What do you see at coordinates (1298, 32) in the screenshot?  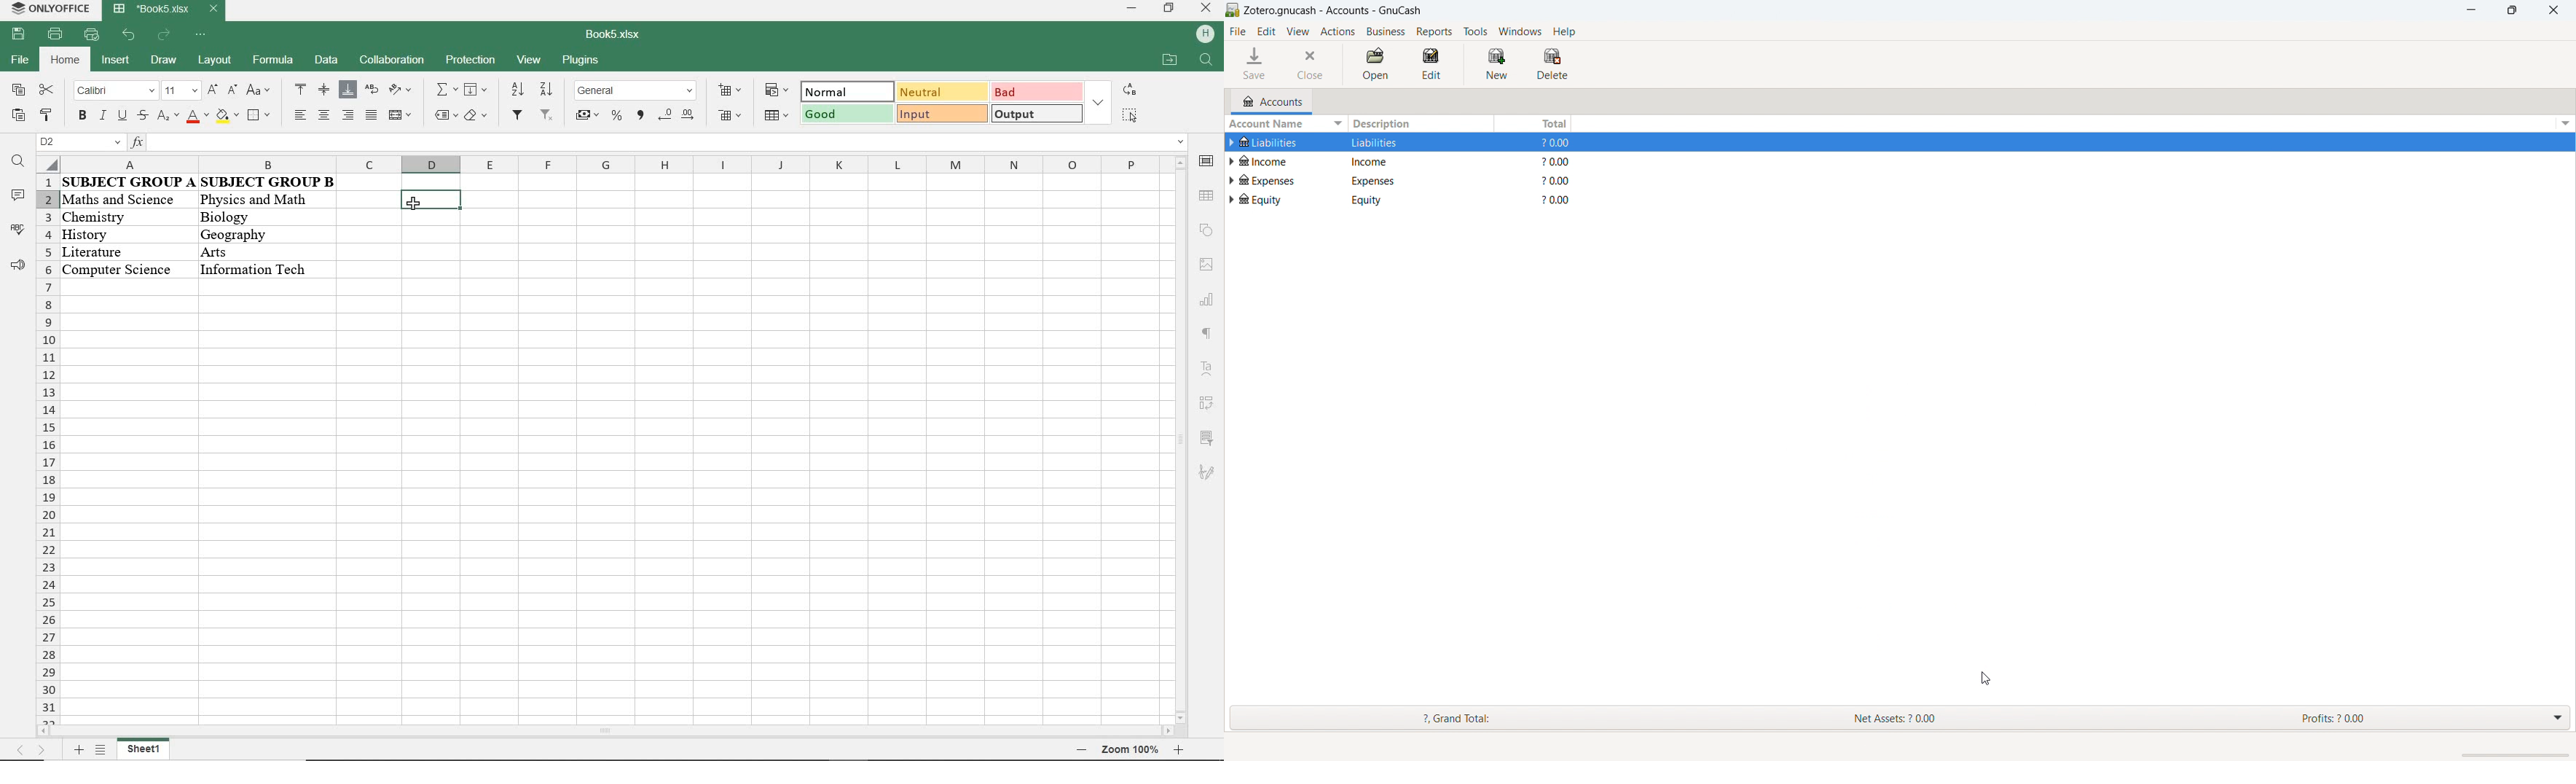 I see `view` at bounding box center [1298, 32].